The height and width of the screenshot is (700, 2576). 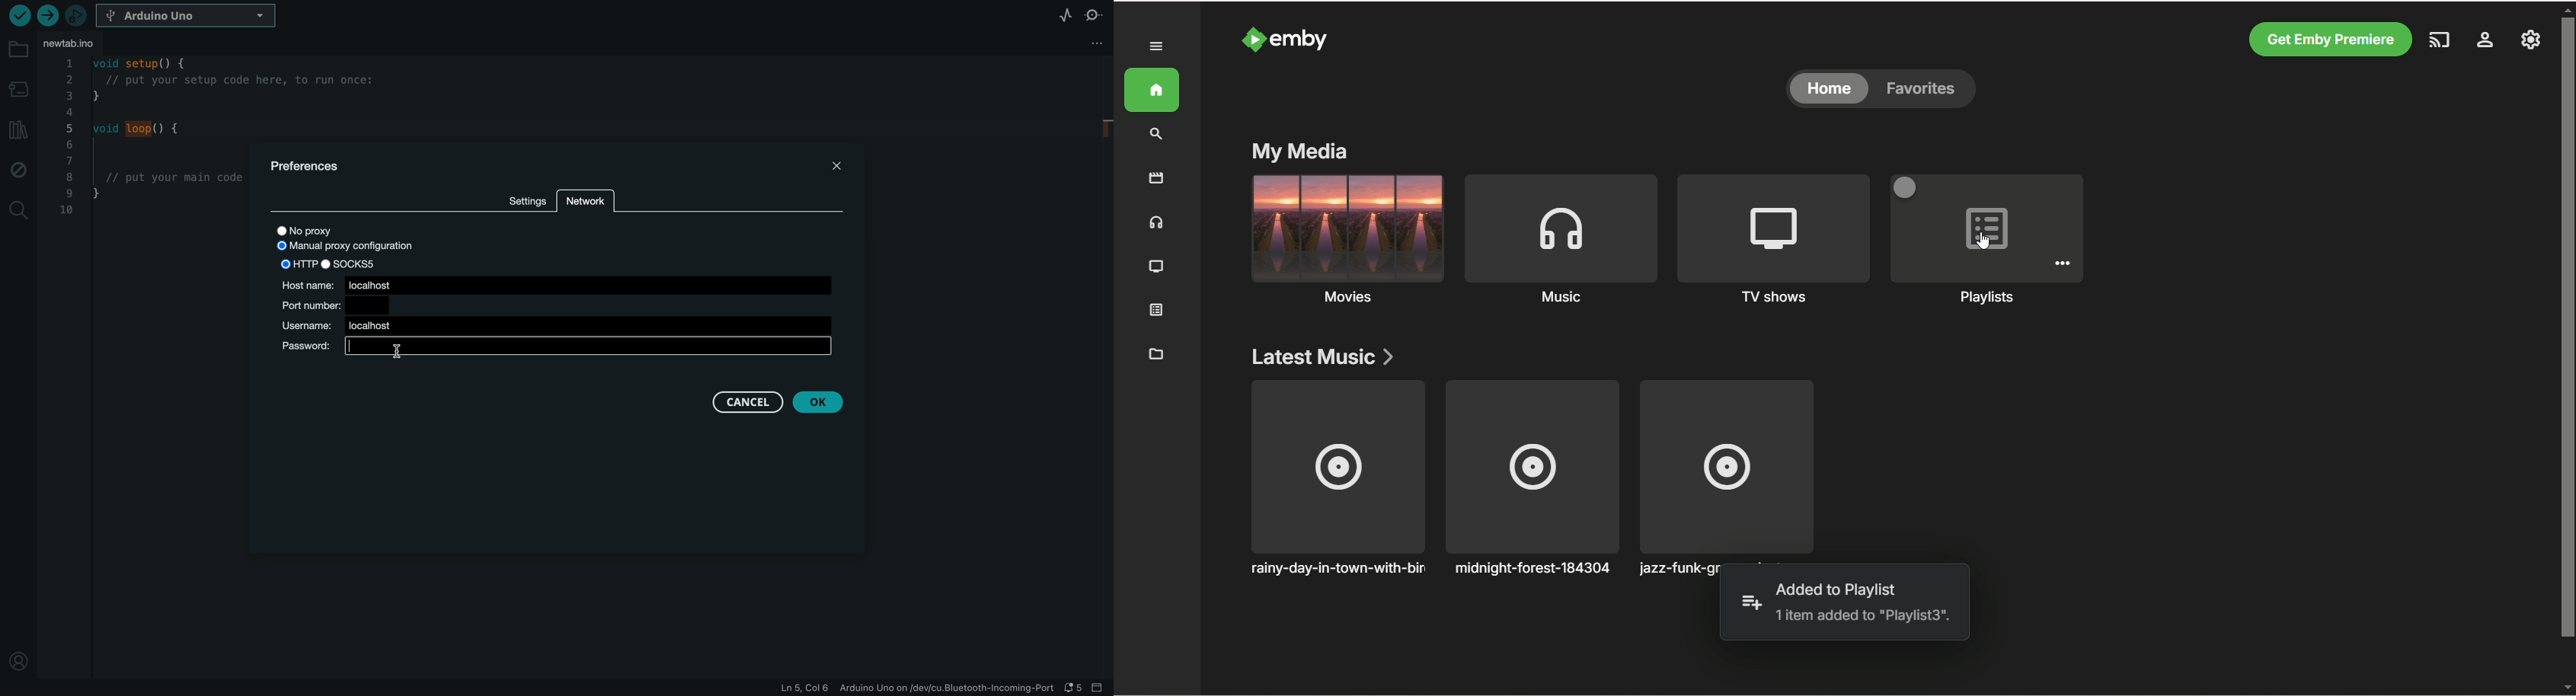 What do you see at coordinates (1153, 91) in the screenshot?
I see `home` at bounding box center [1153, 91].